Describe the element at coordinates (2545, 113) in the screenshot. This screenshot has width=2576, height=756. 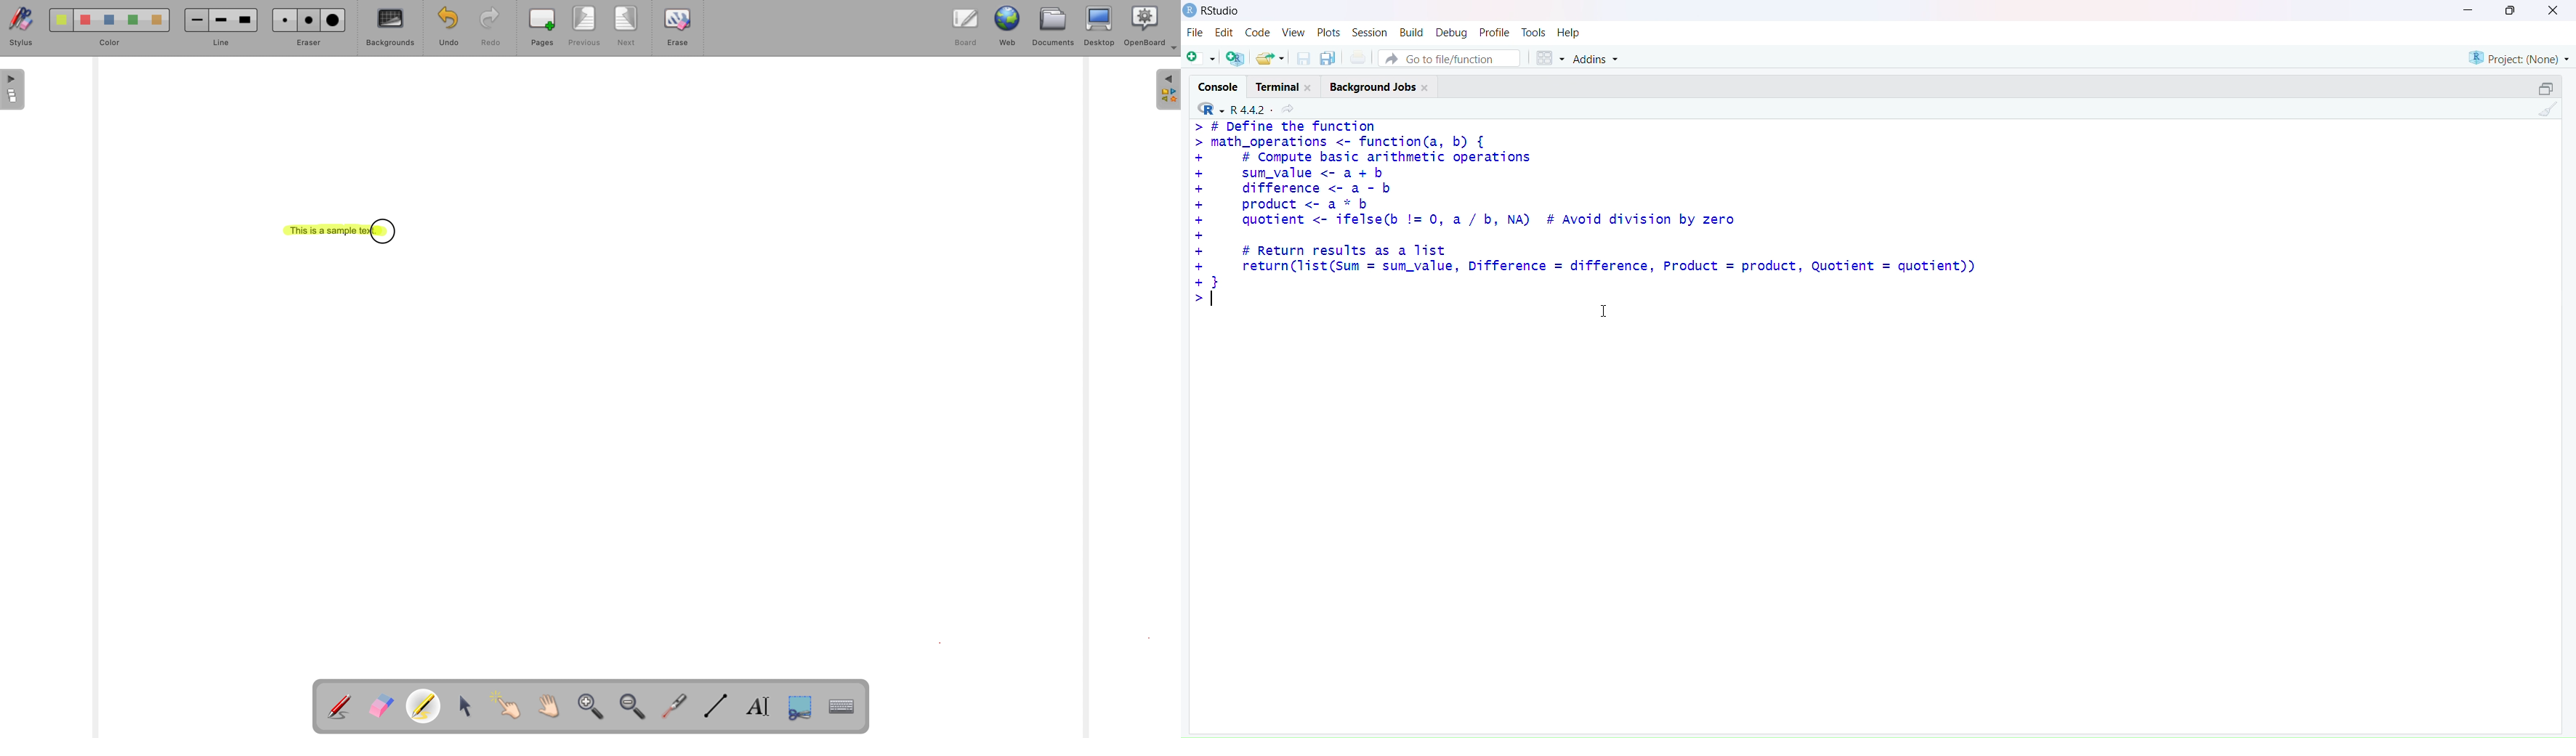
I see `Clear console (Ctrl +L)` at that location.